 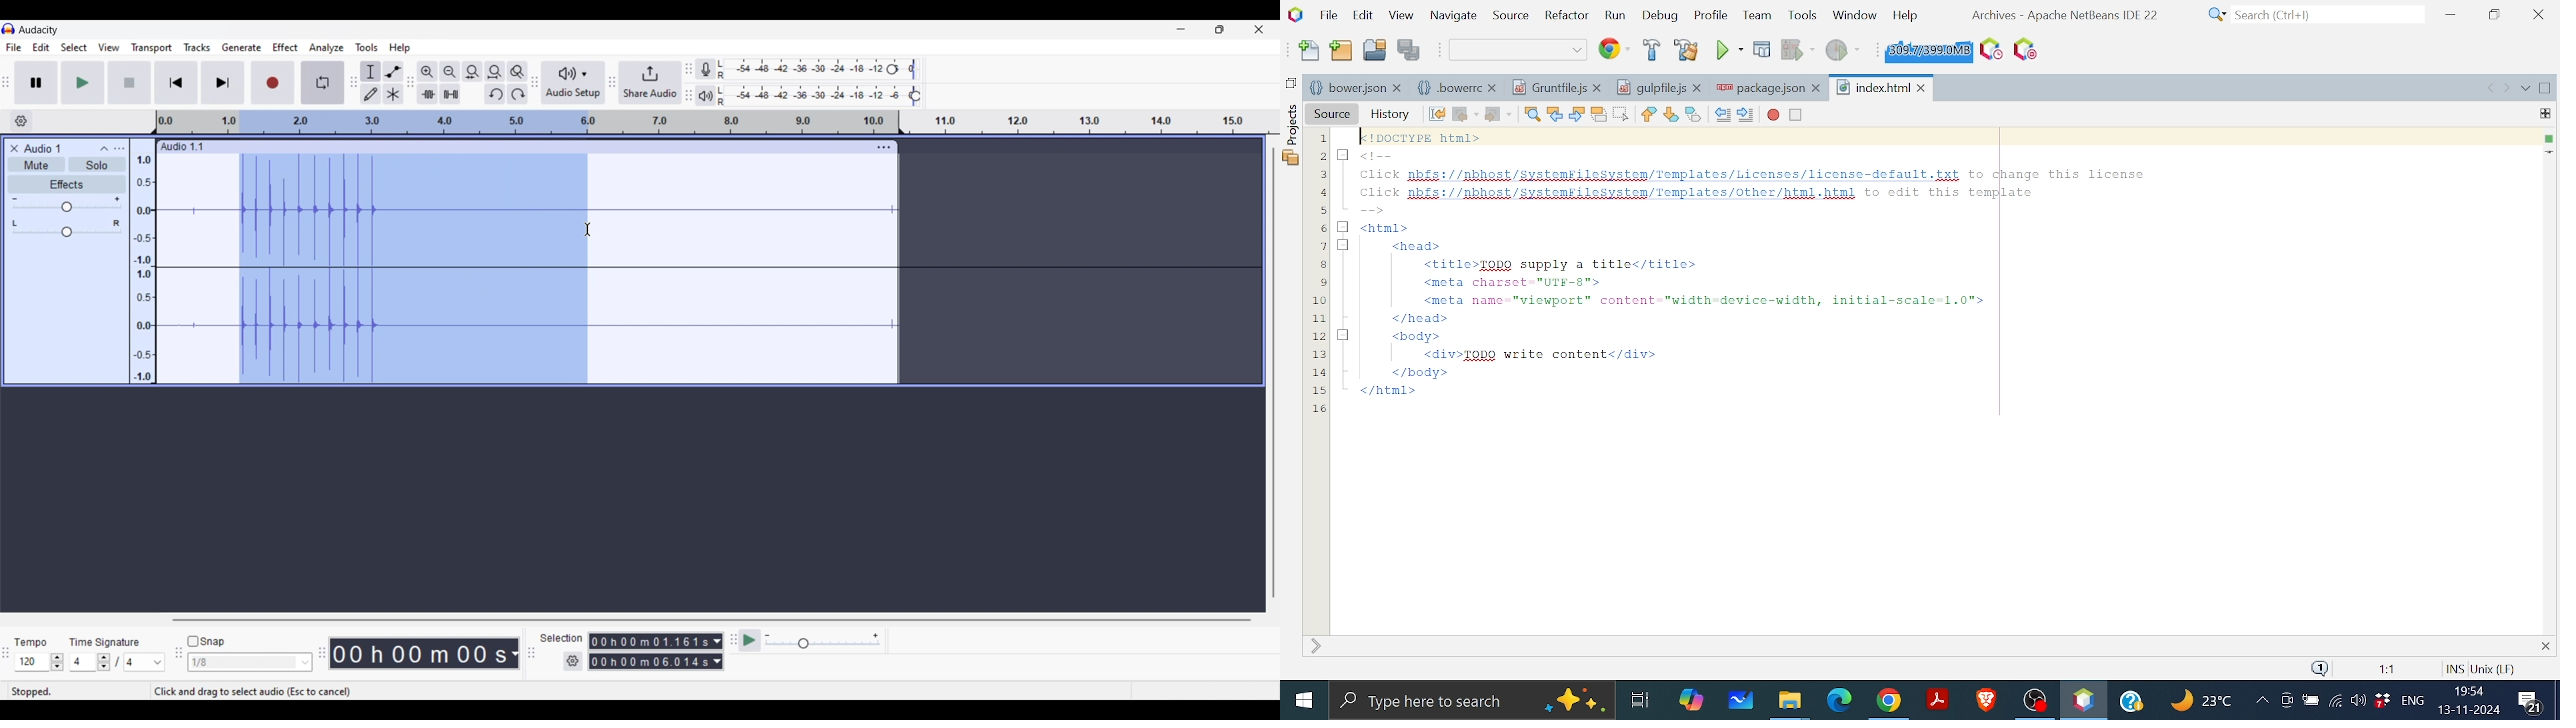 I want to click on Name of recorded audio, so click(x=181, y=147).